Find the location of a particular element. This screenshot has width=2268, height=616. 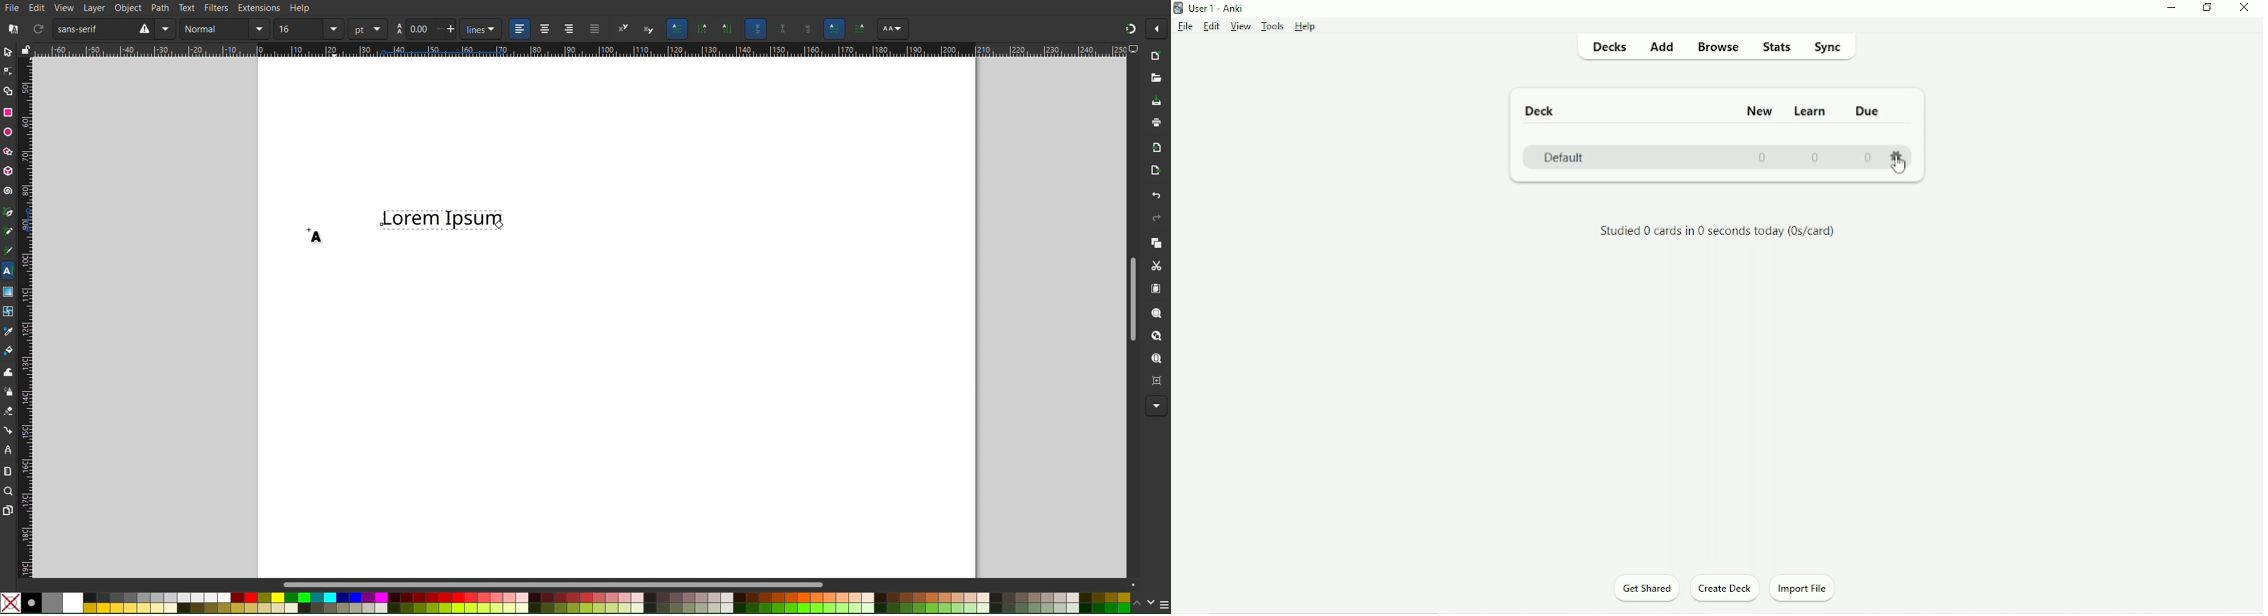

size is located at coordinates (299, 29).